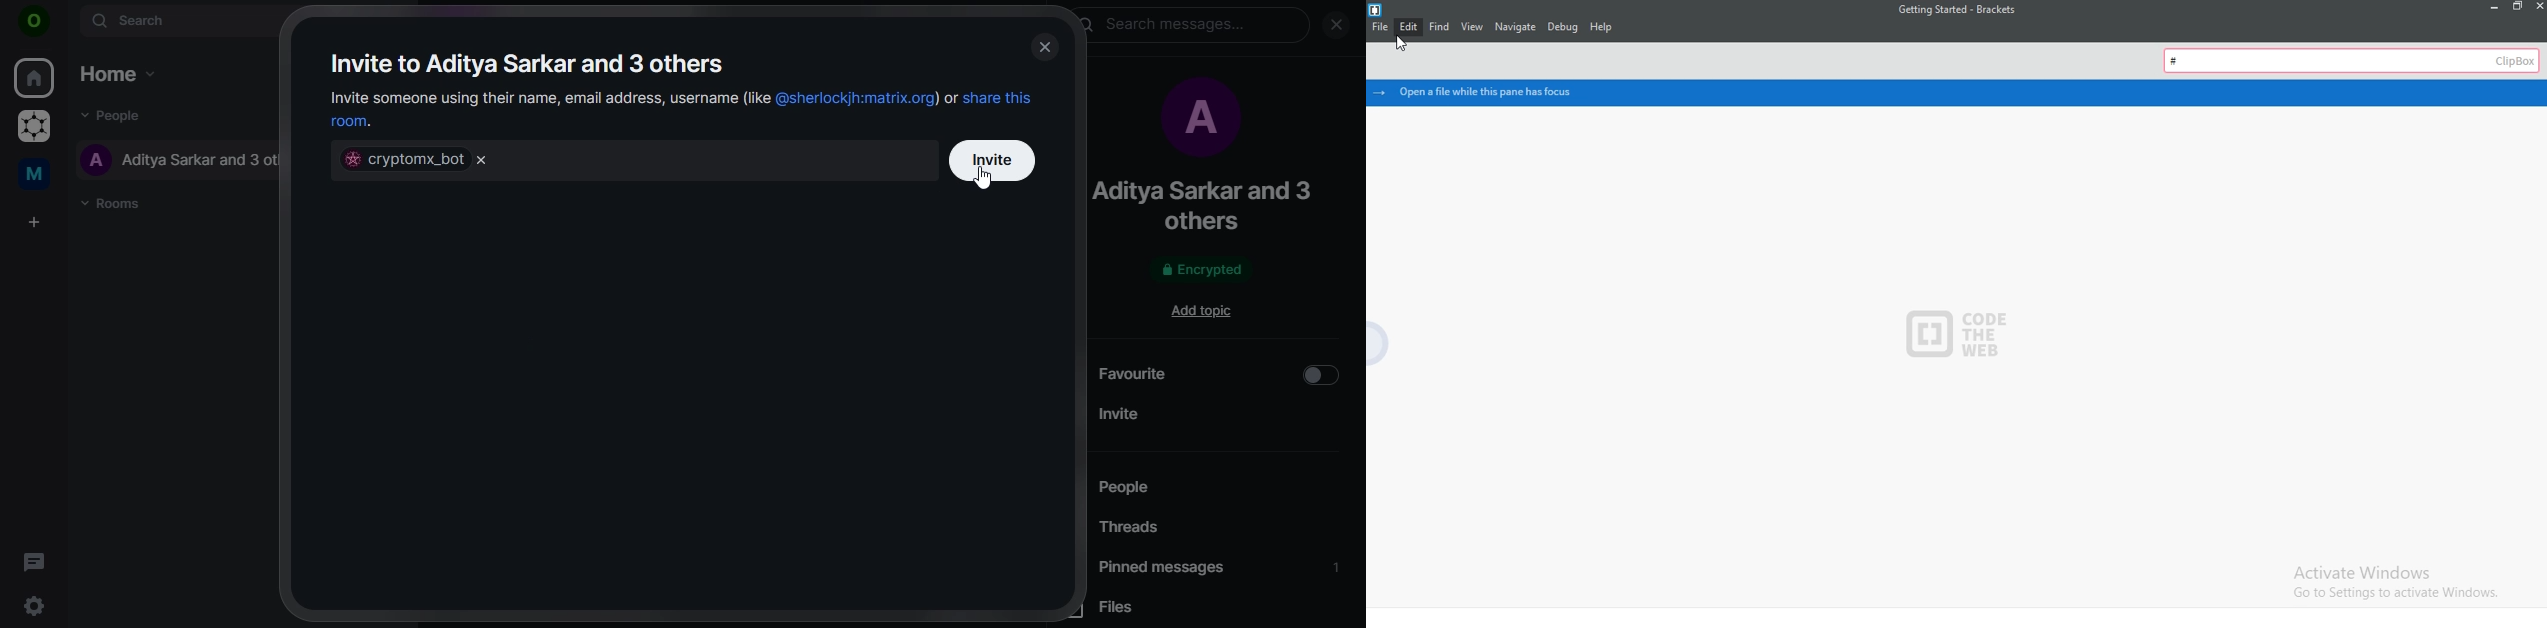 This screenshot has height=644, width=2548. What do you see at coordinates (1193, 27) in the screenshot?
I see `search messages` at bounding box center [1193, 27].